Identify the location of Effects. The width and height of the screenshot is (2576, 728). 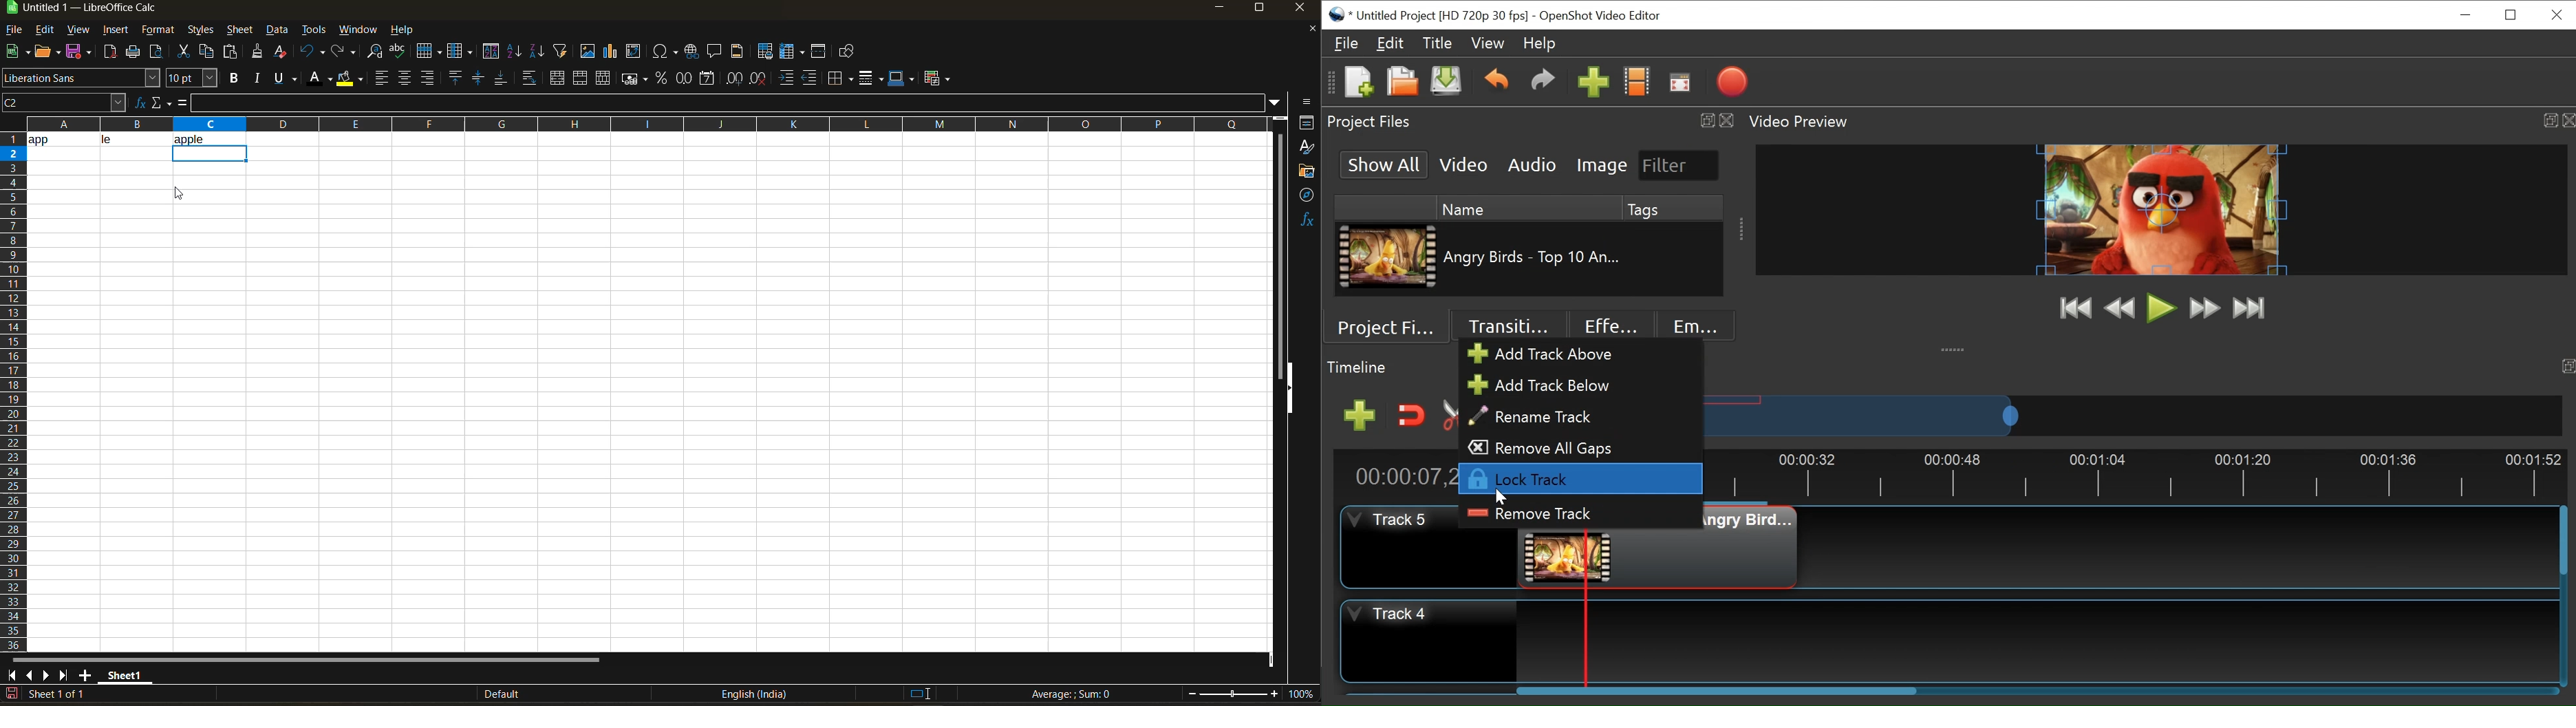
(1606, 326).